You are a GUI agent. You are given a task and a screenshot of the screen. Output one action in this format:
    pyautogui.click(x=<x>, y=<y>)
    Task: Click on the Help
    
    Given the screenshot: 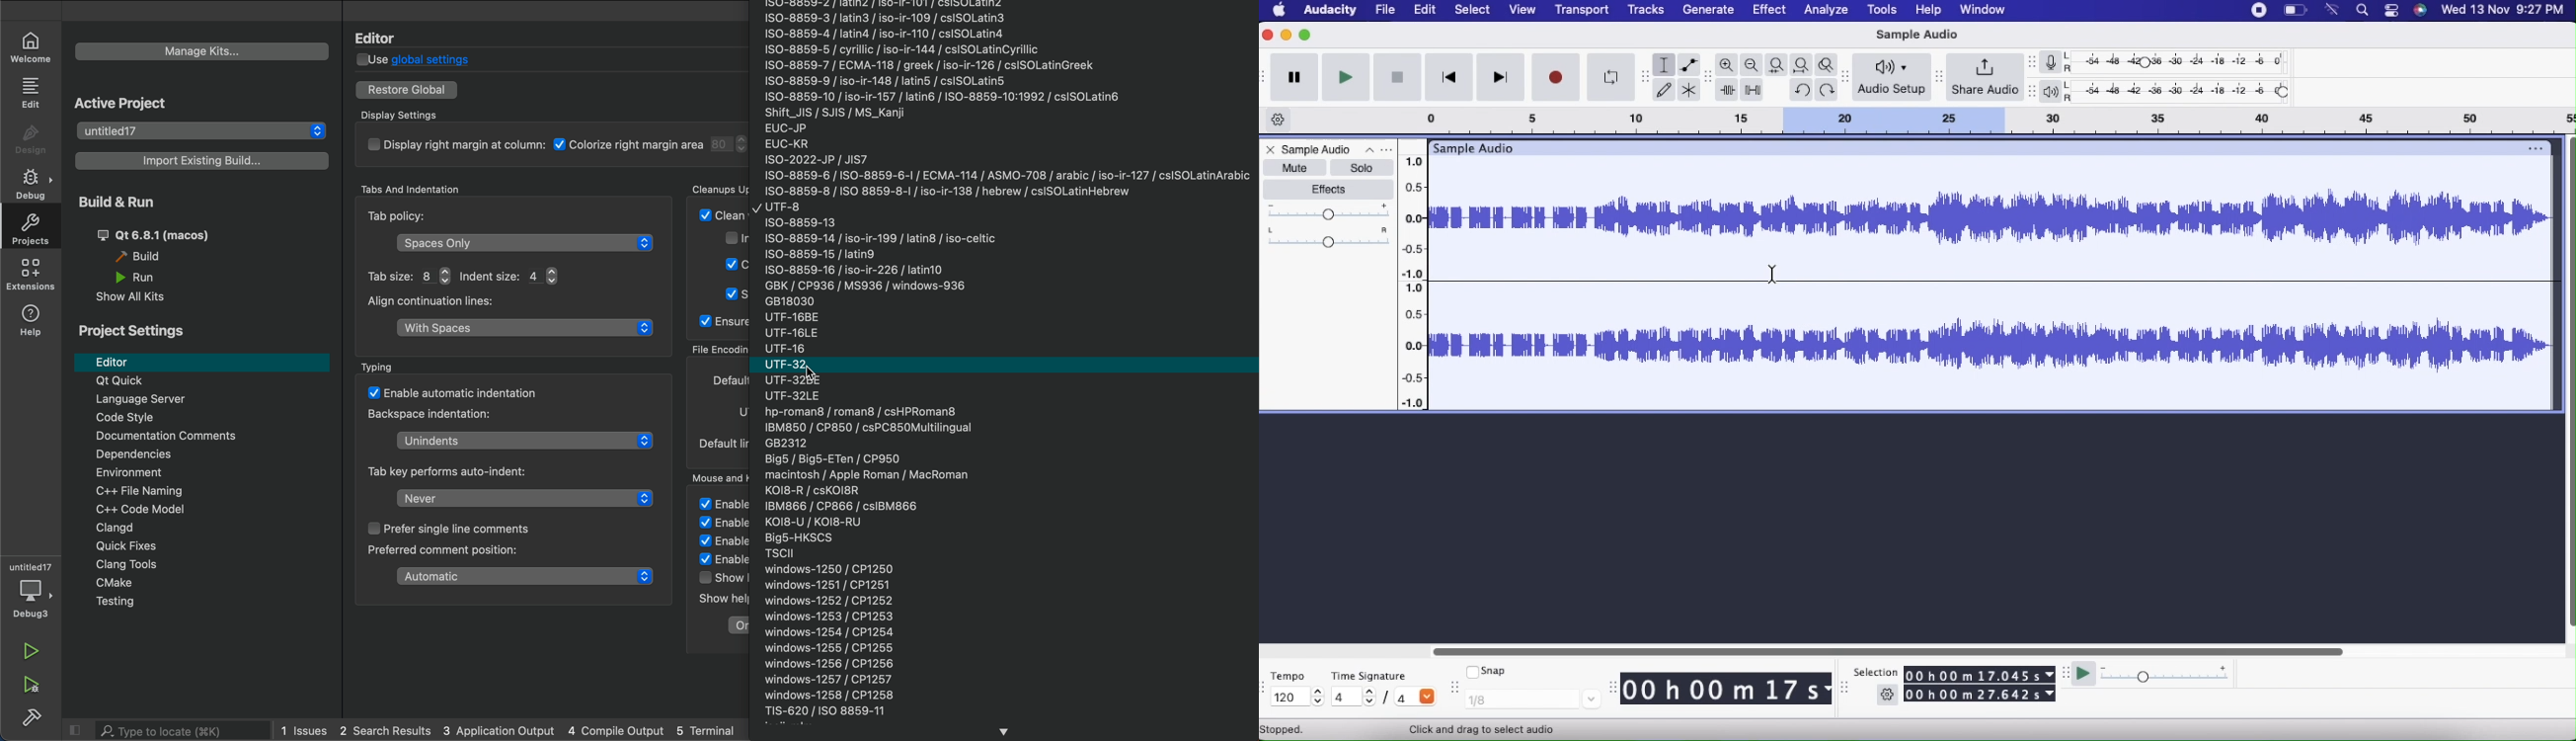 What is the action you would take?
    pyautogui.click(x=1926, y=10)
    